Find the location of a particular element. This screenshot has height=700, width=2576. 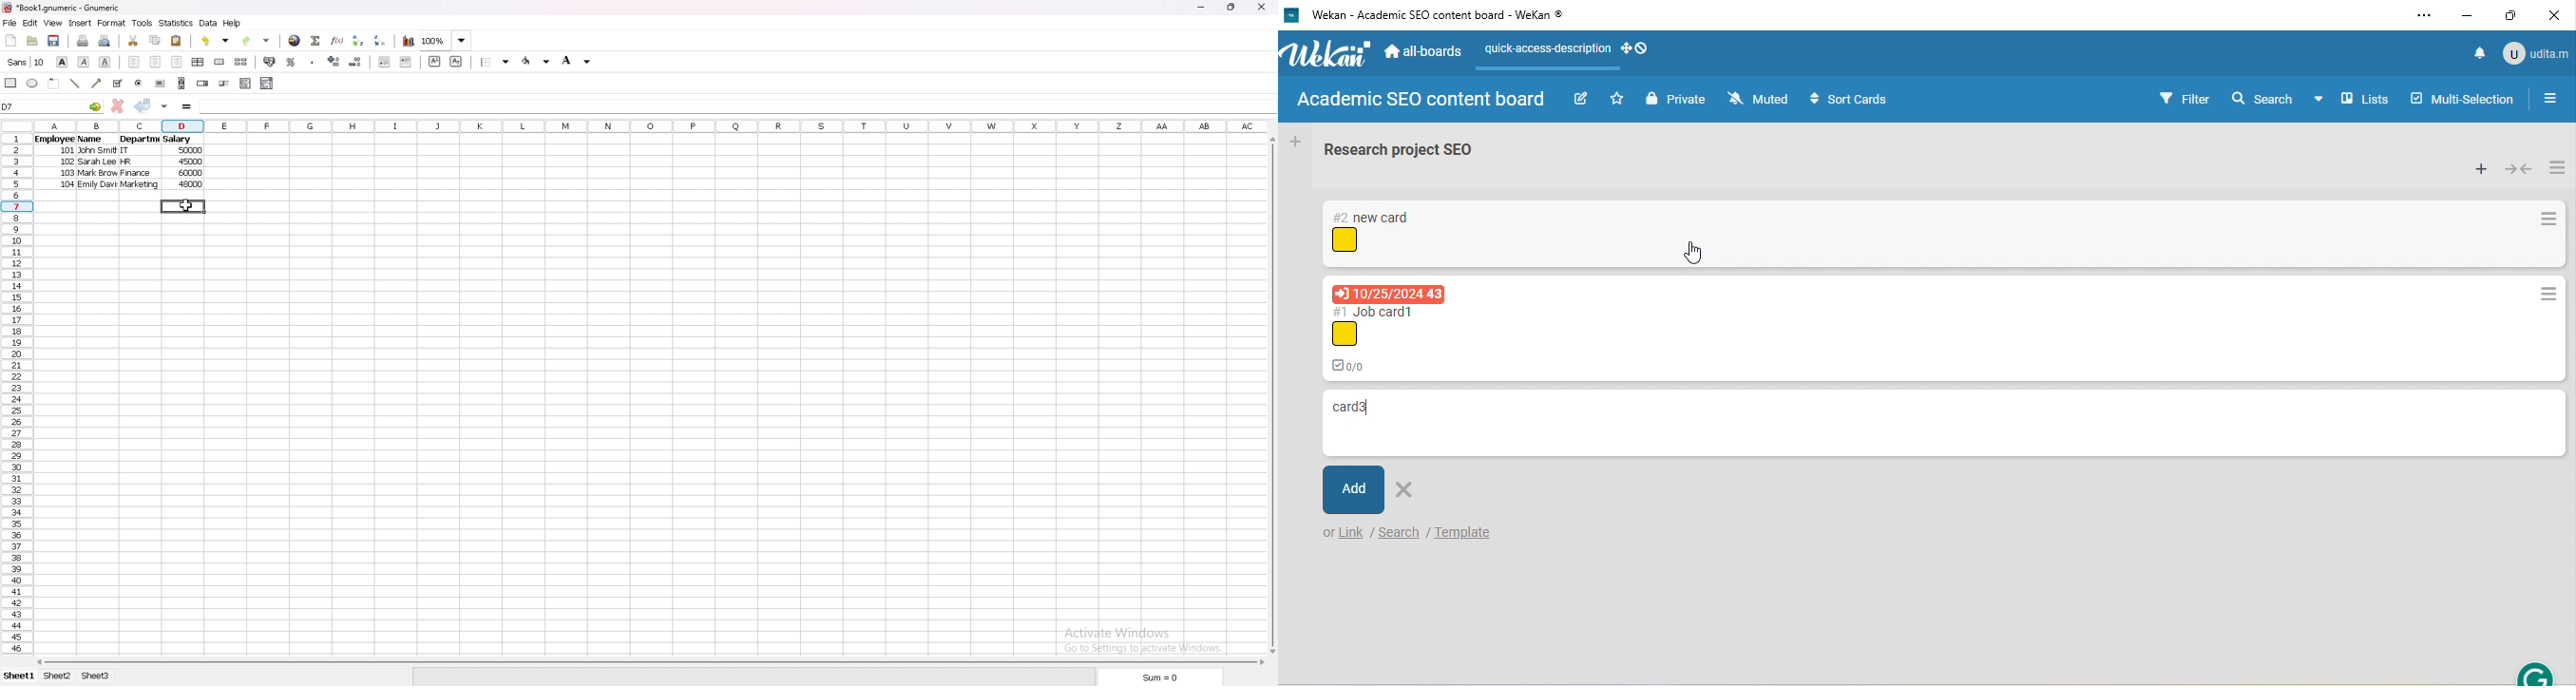

decrease decimal is located at coordinates (356, 62).